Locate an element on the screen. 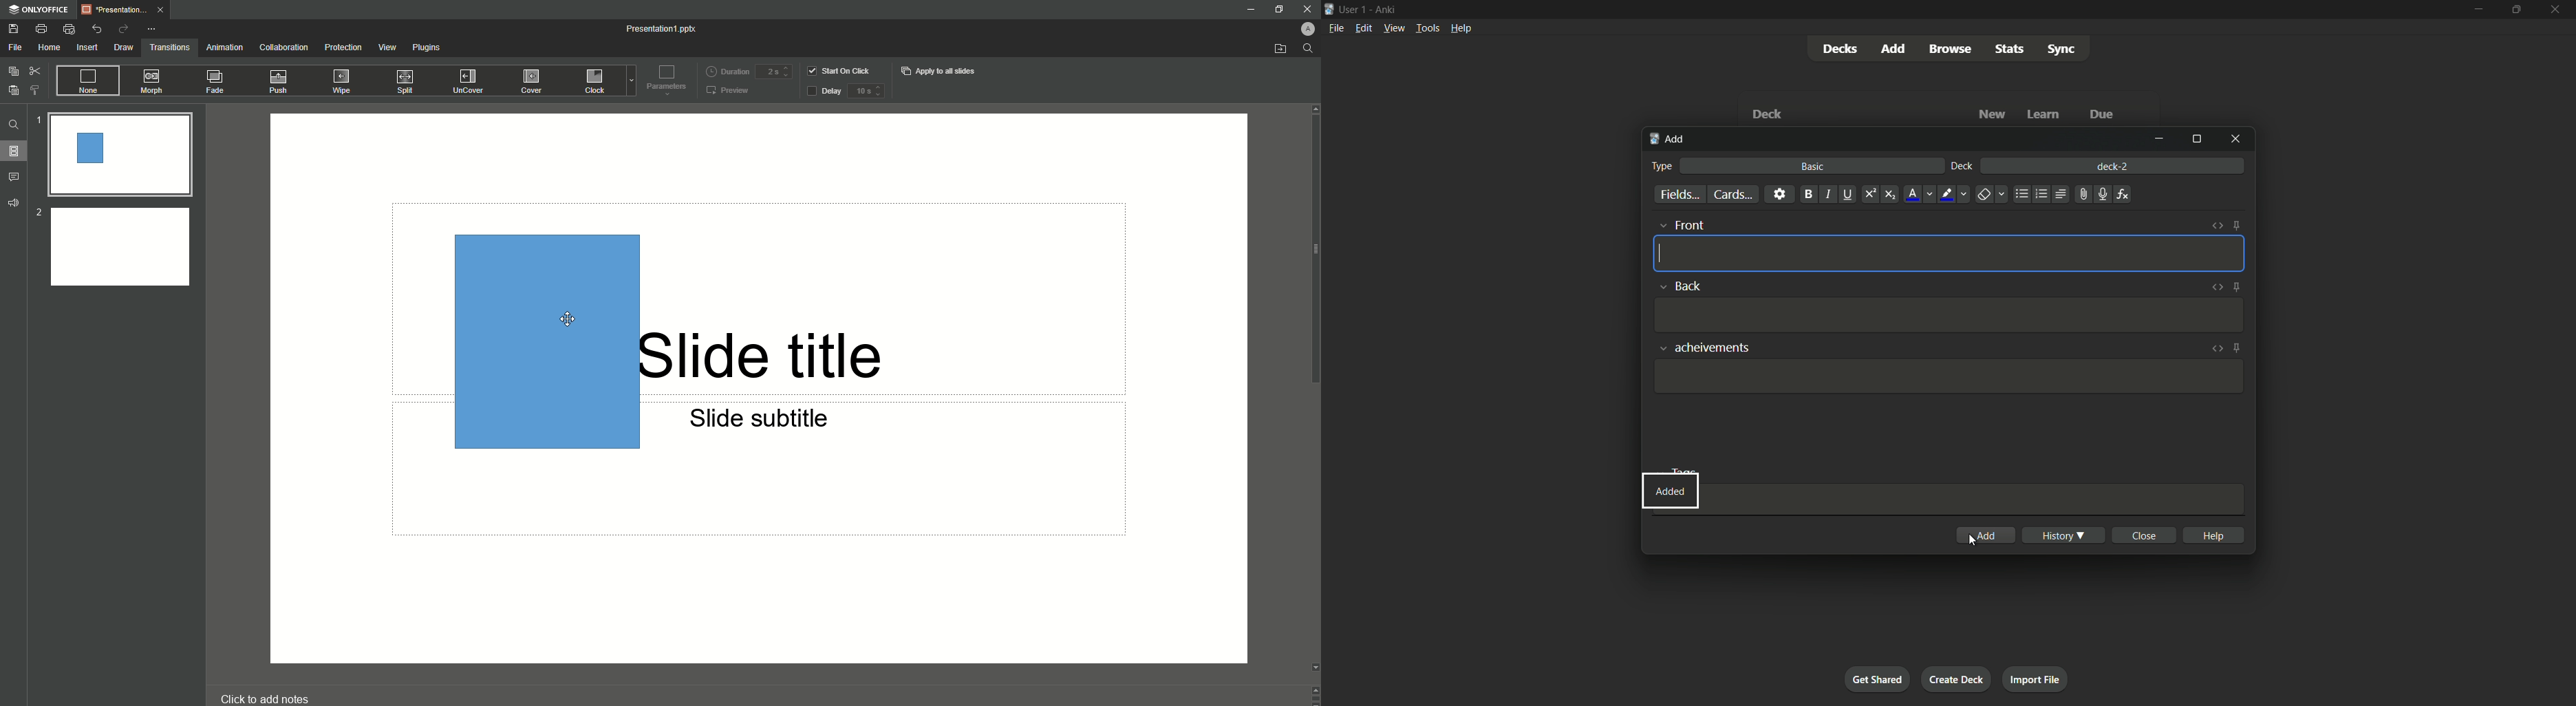  close is located at coordinates (2143, 535).